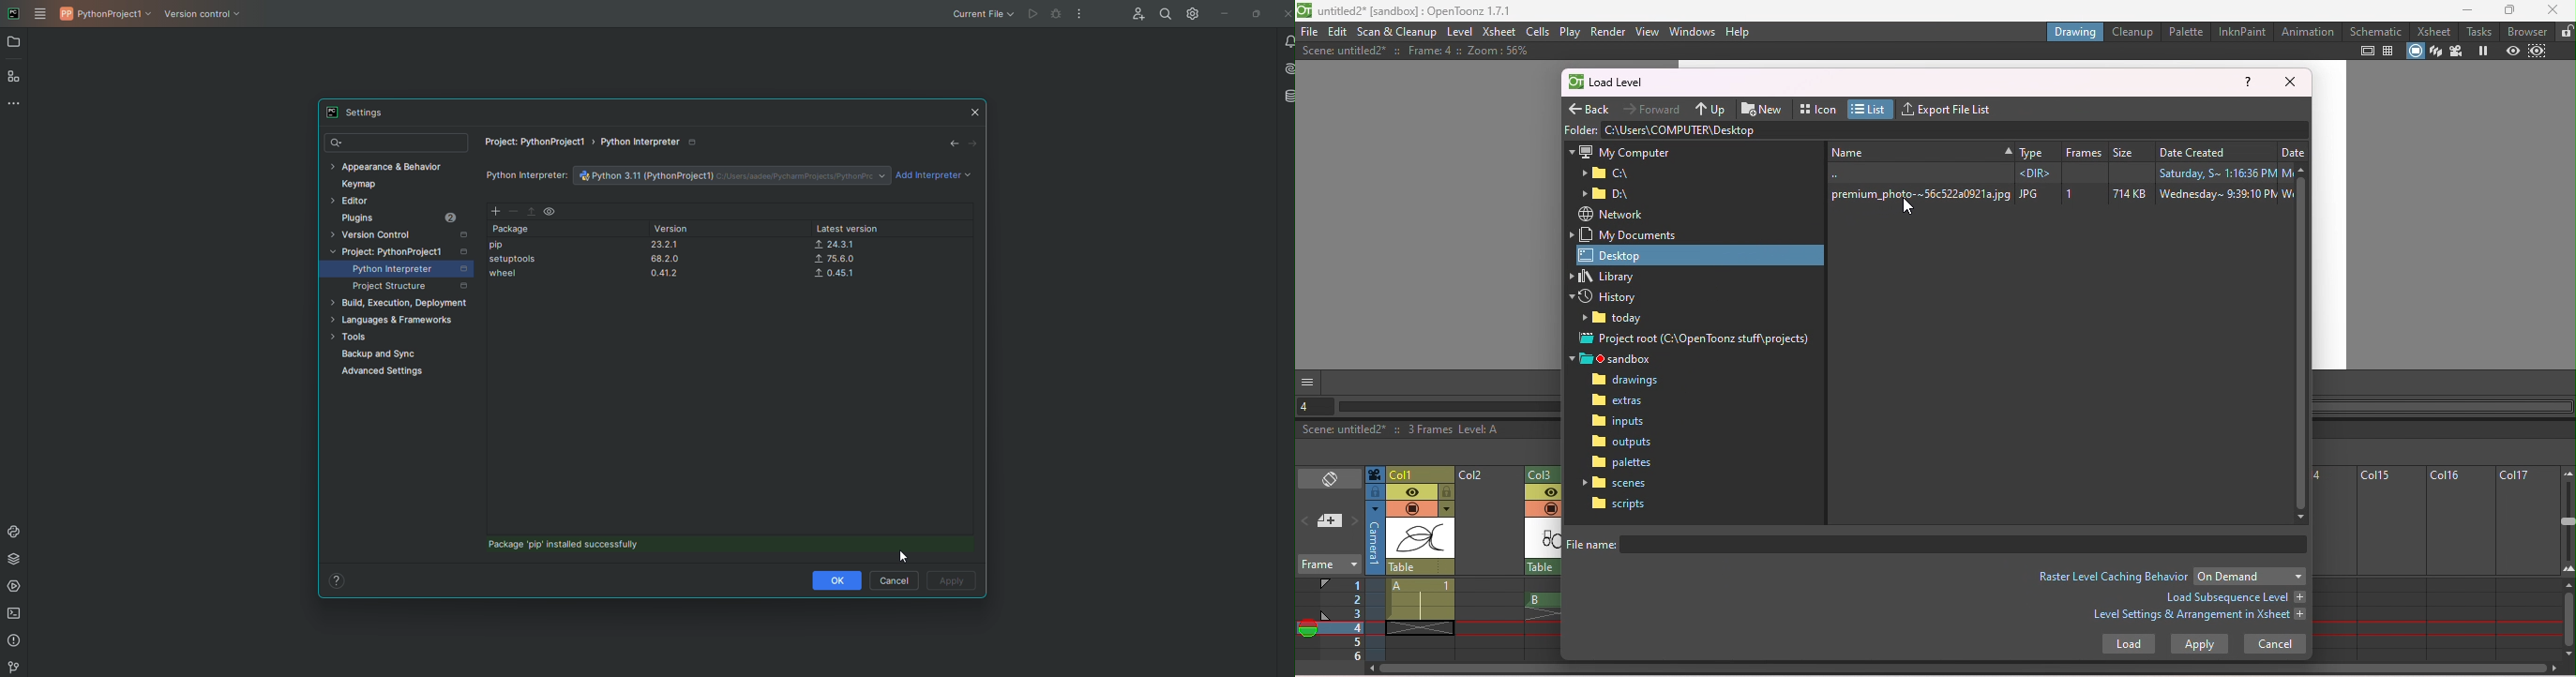 This screenshot has width=2576, height=700. Describe the element at coordinates (1940, 544) in the screenshot. I see `file name ` at that location.